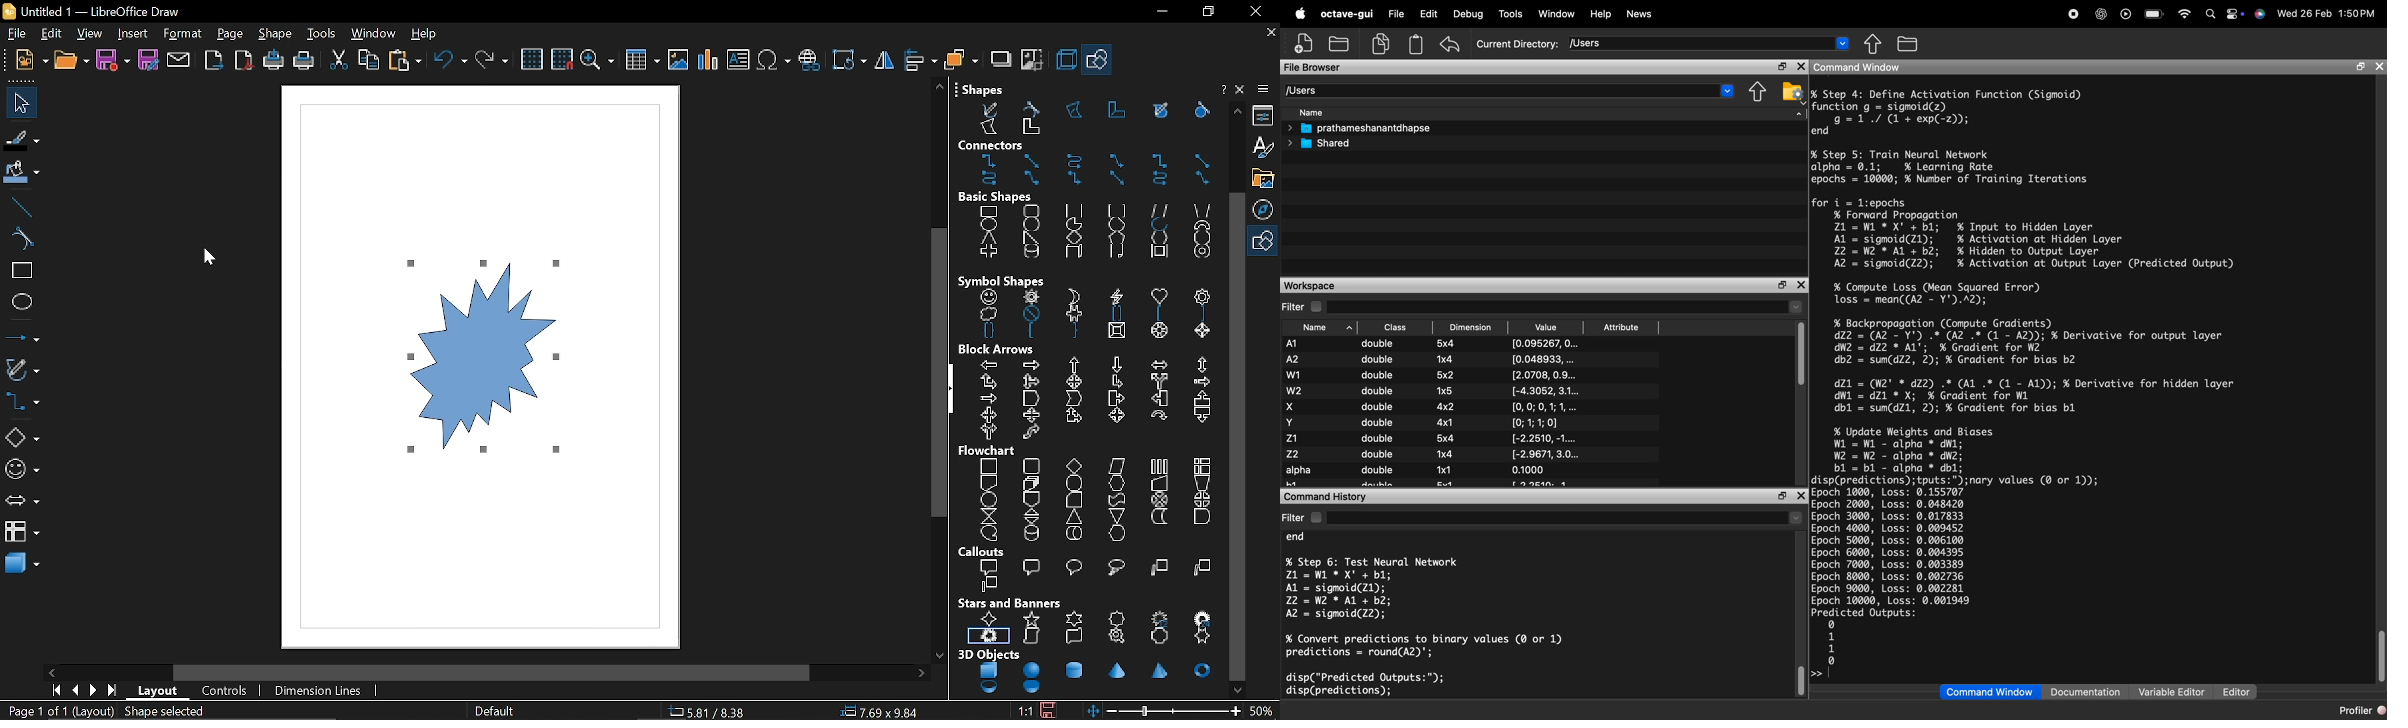 The image size is (2408, 728). Describe the element at coordinates (1511, 14) in the screenshot. I see `Tools` at that location.